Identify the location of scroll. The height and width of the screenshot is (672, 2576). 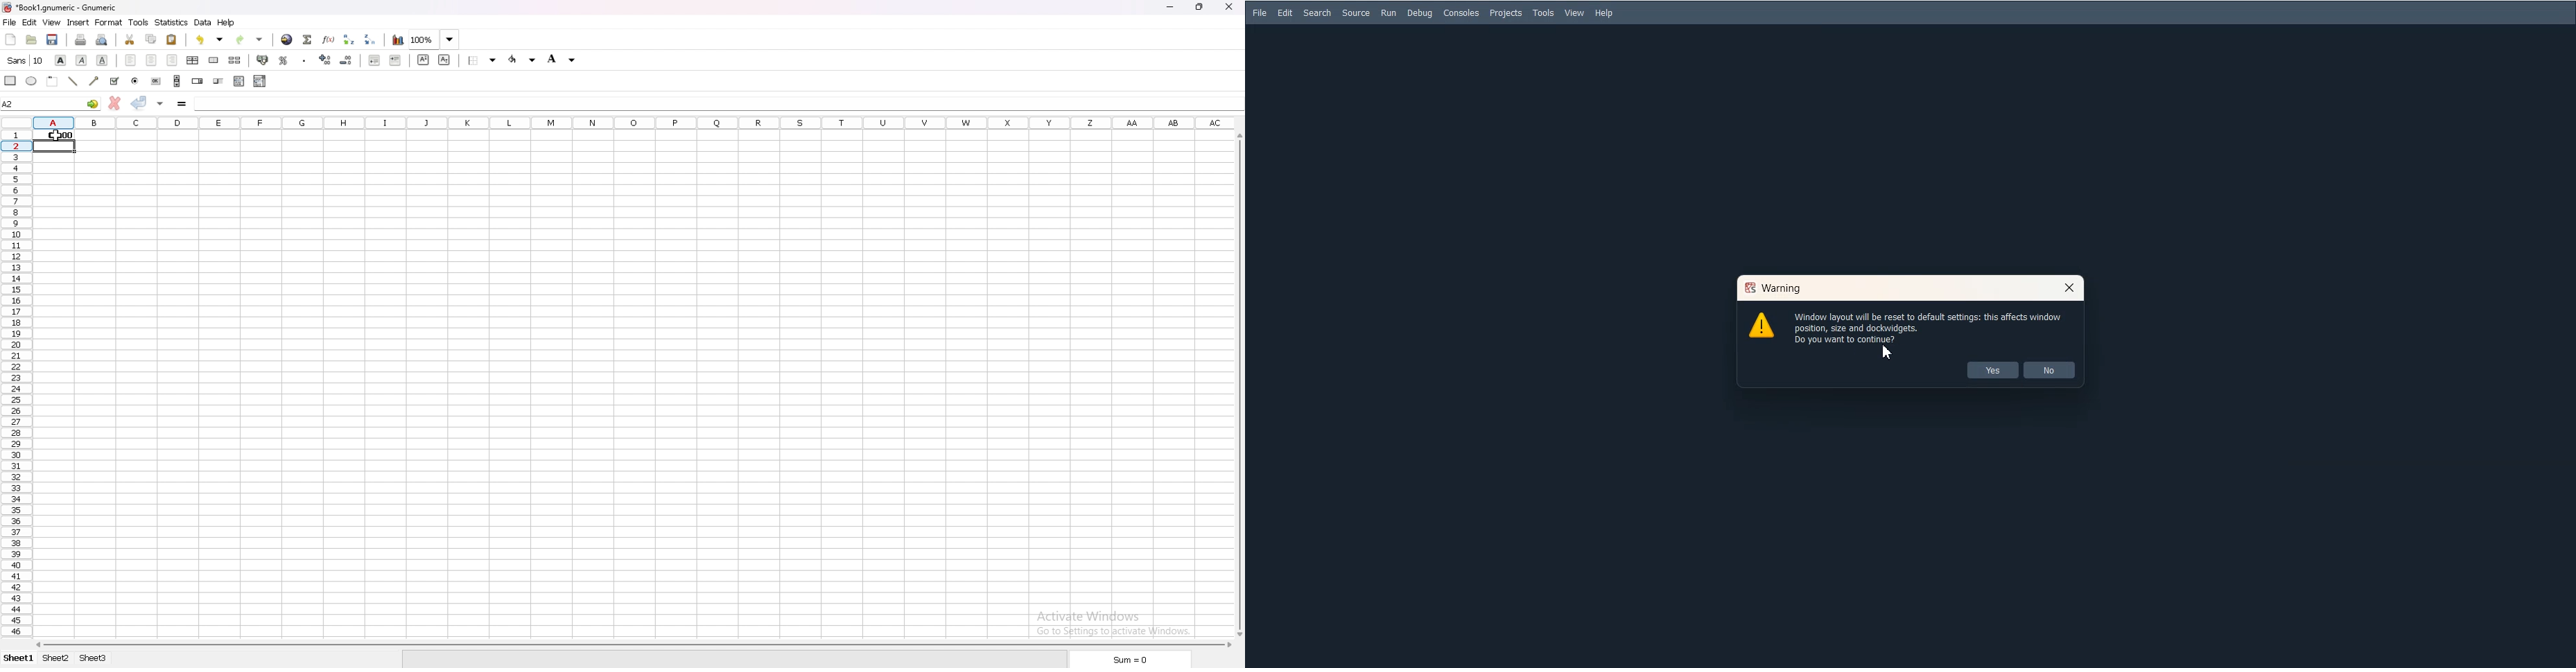
(177, 81).